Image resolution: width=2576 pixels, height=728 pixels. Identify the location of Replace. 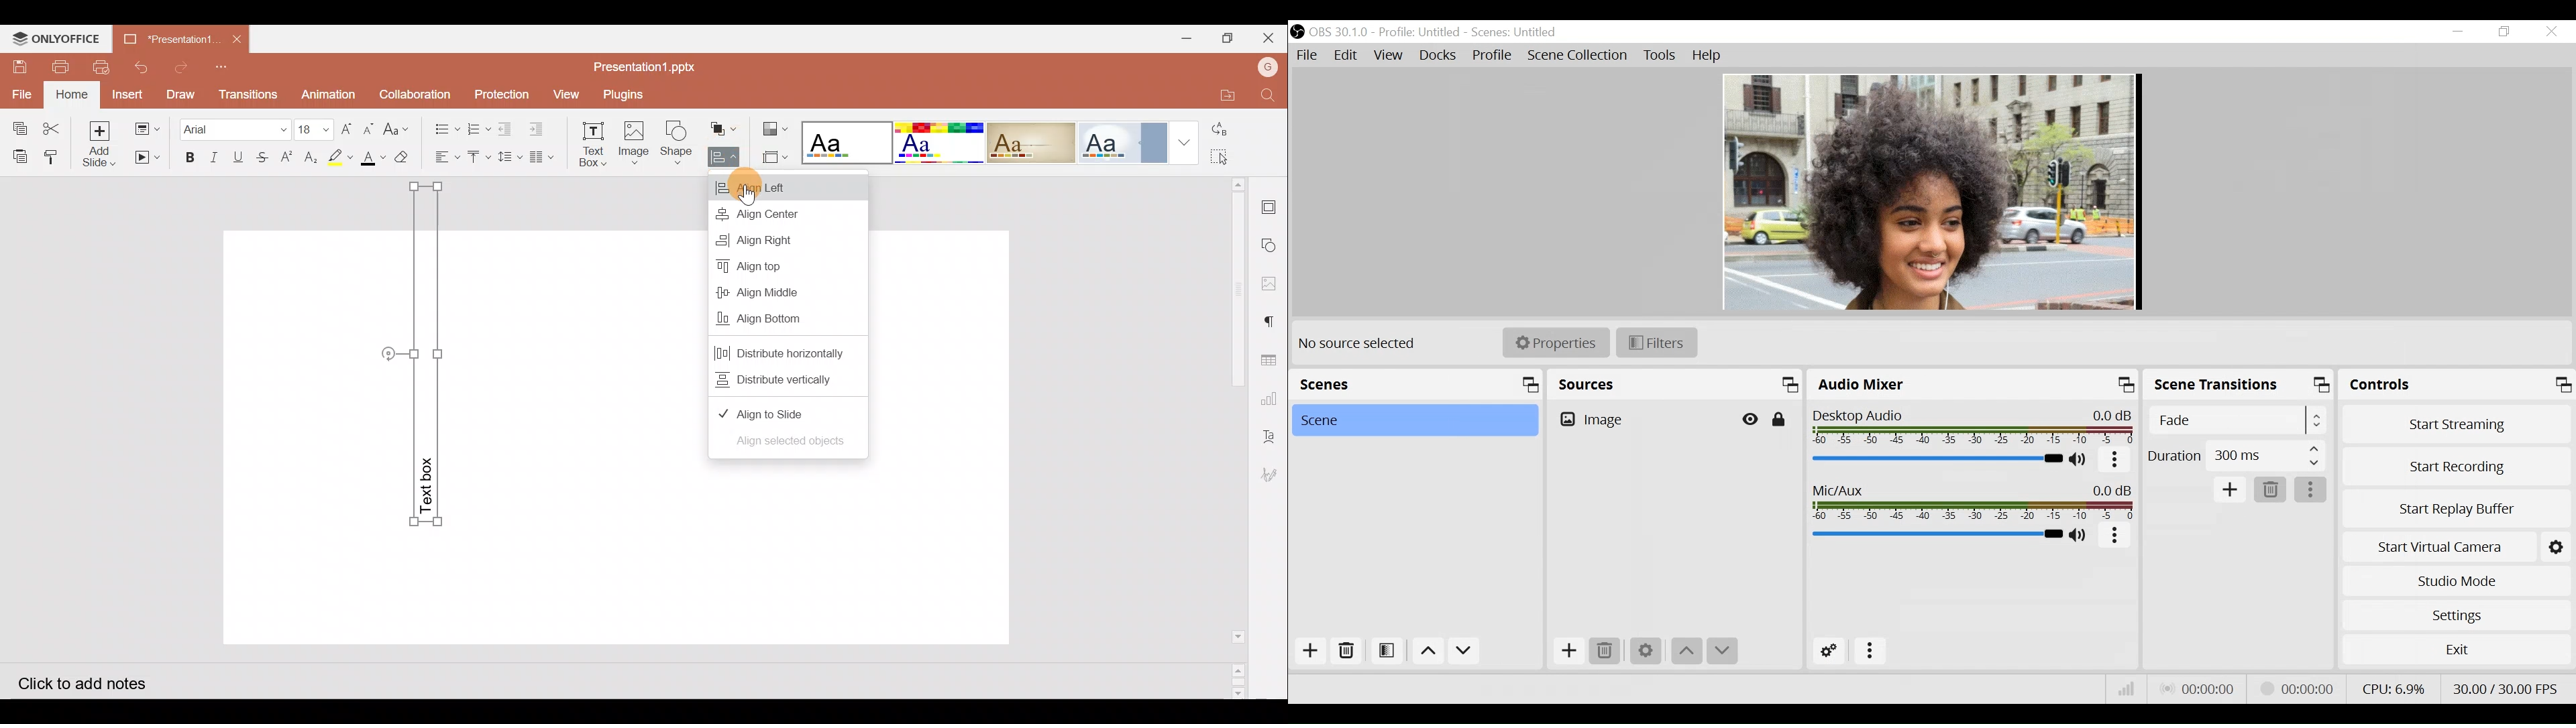
(1234, 131).